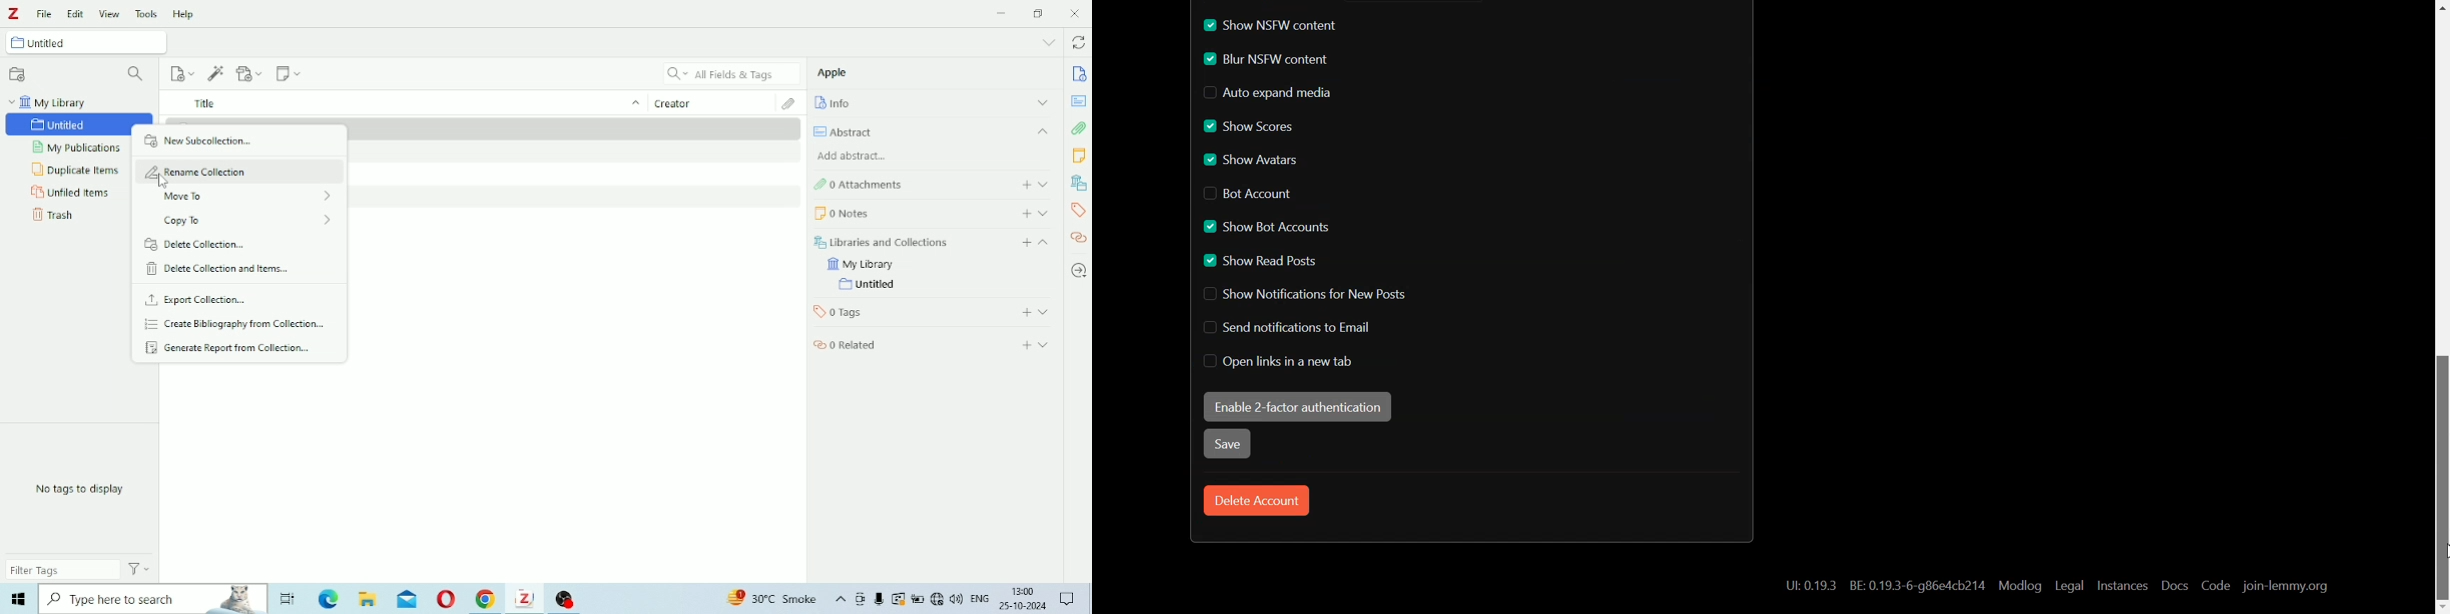  I want to click on Tags, so click(1077, 209).